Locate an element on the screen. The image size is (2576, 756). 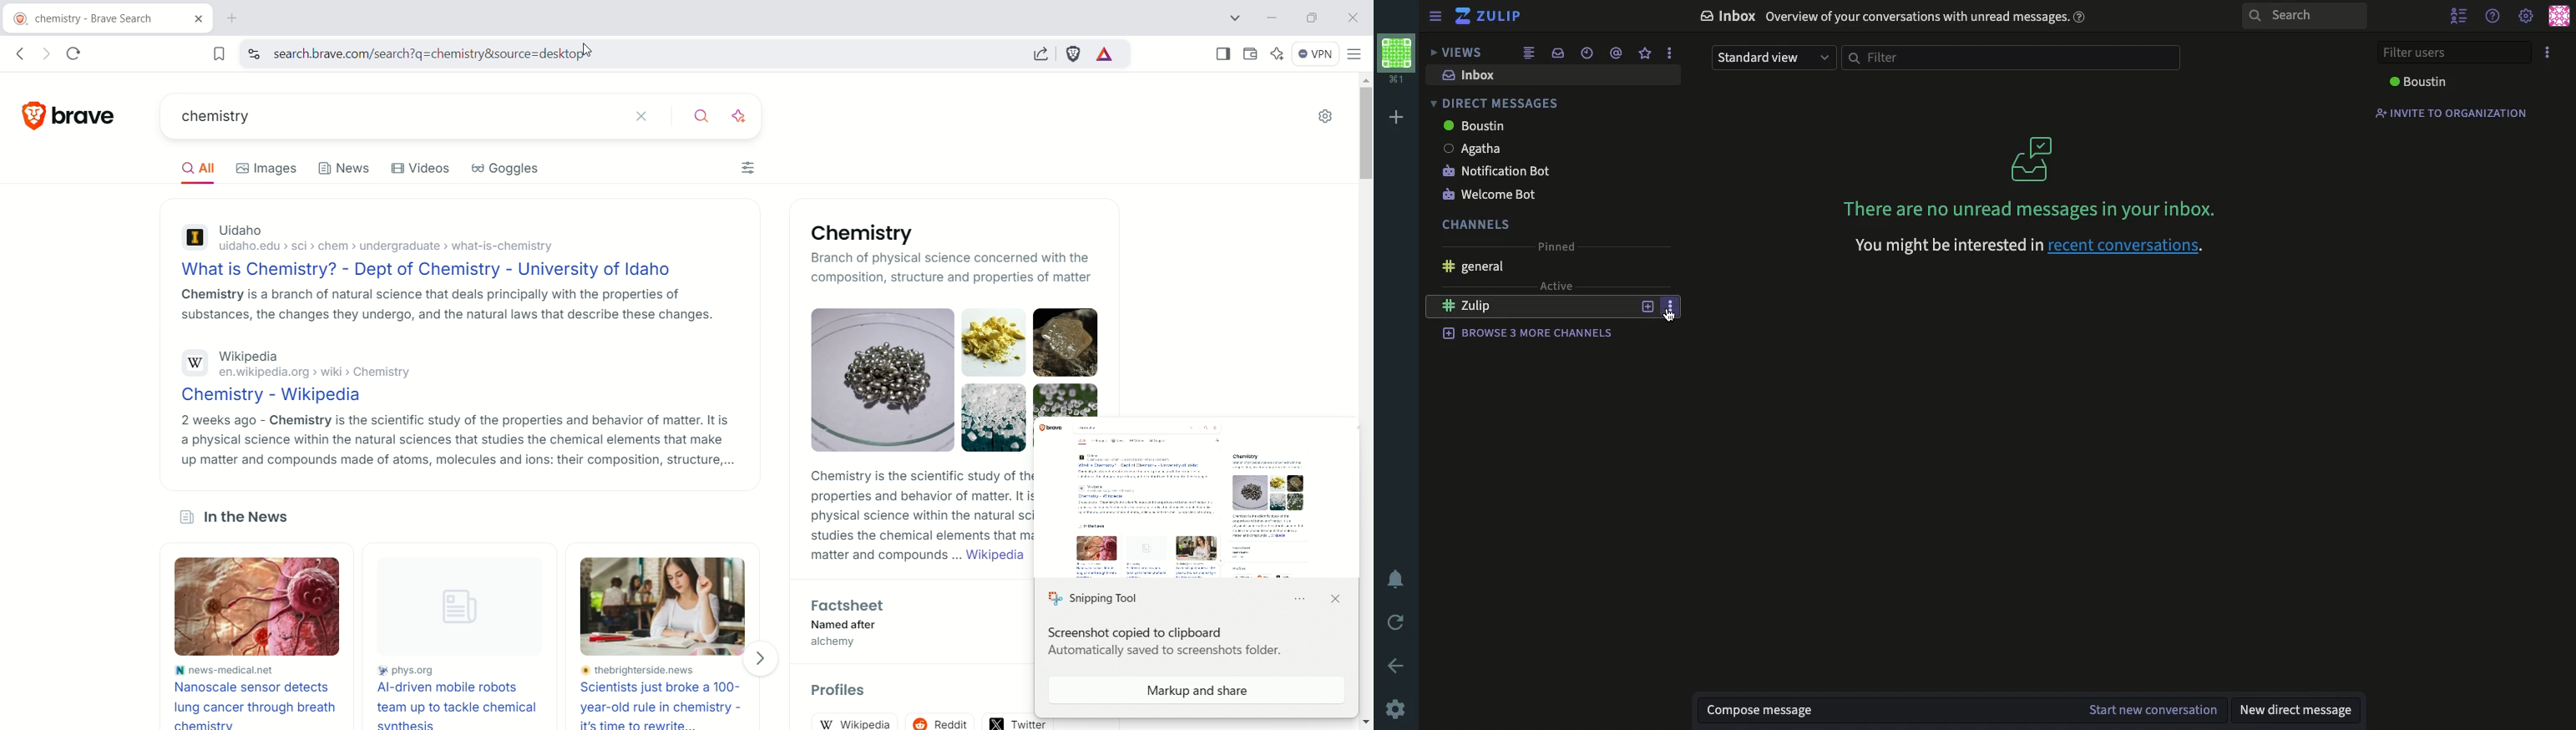
direct messages is located at coordinates (1492, 104).